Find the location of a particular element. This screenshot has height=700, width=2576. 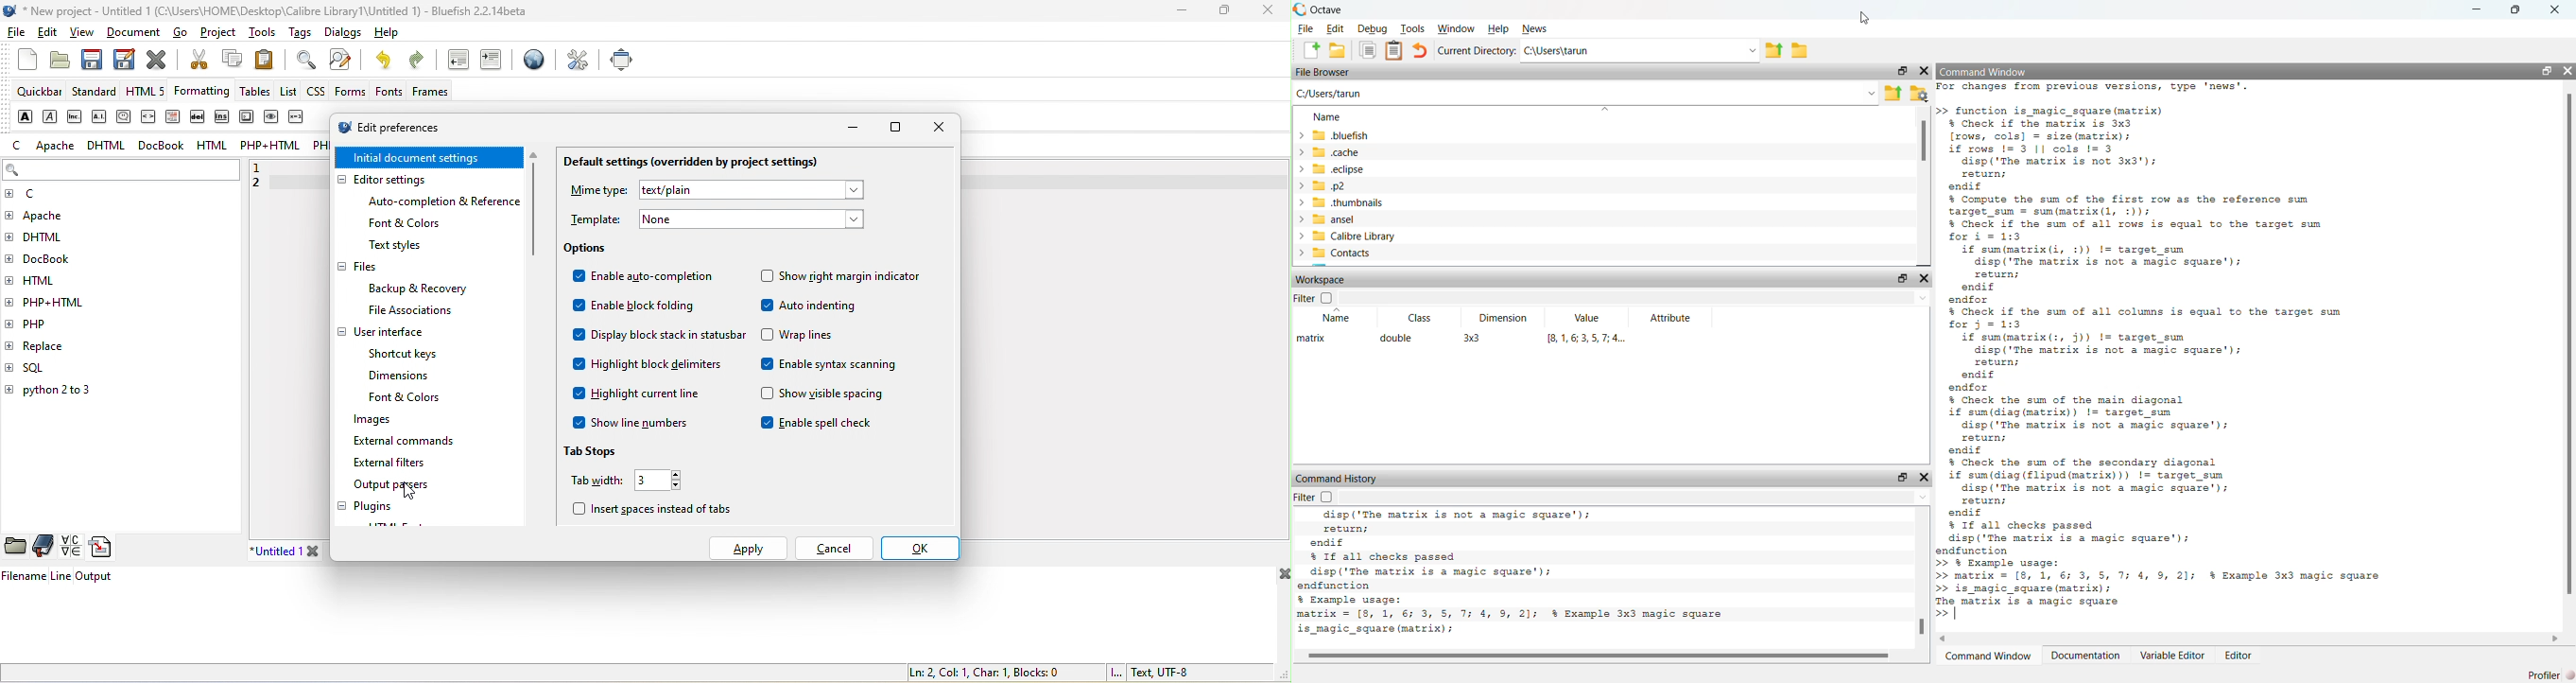

close is located at coordinates (936, 128).